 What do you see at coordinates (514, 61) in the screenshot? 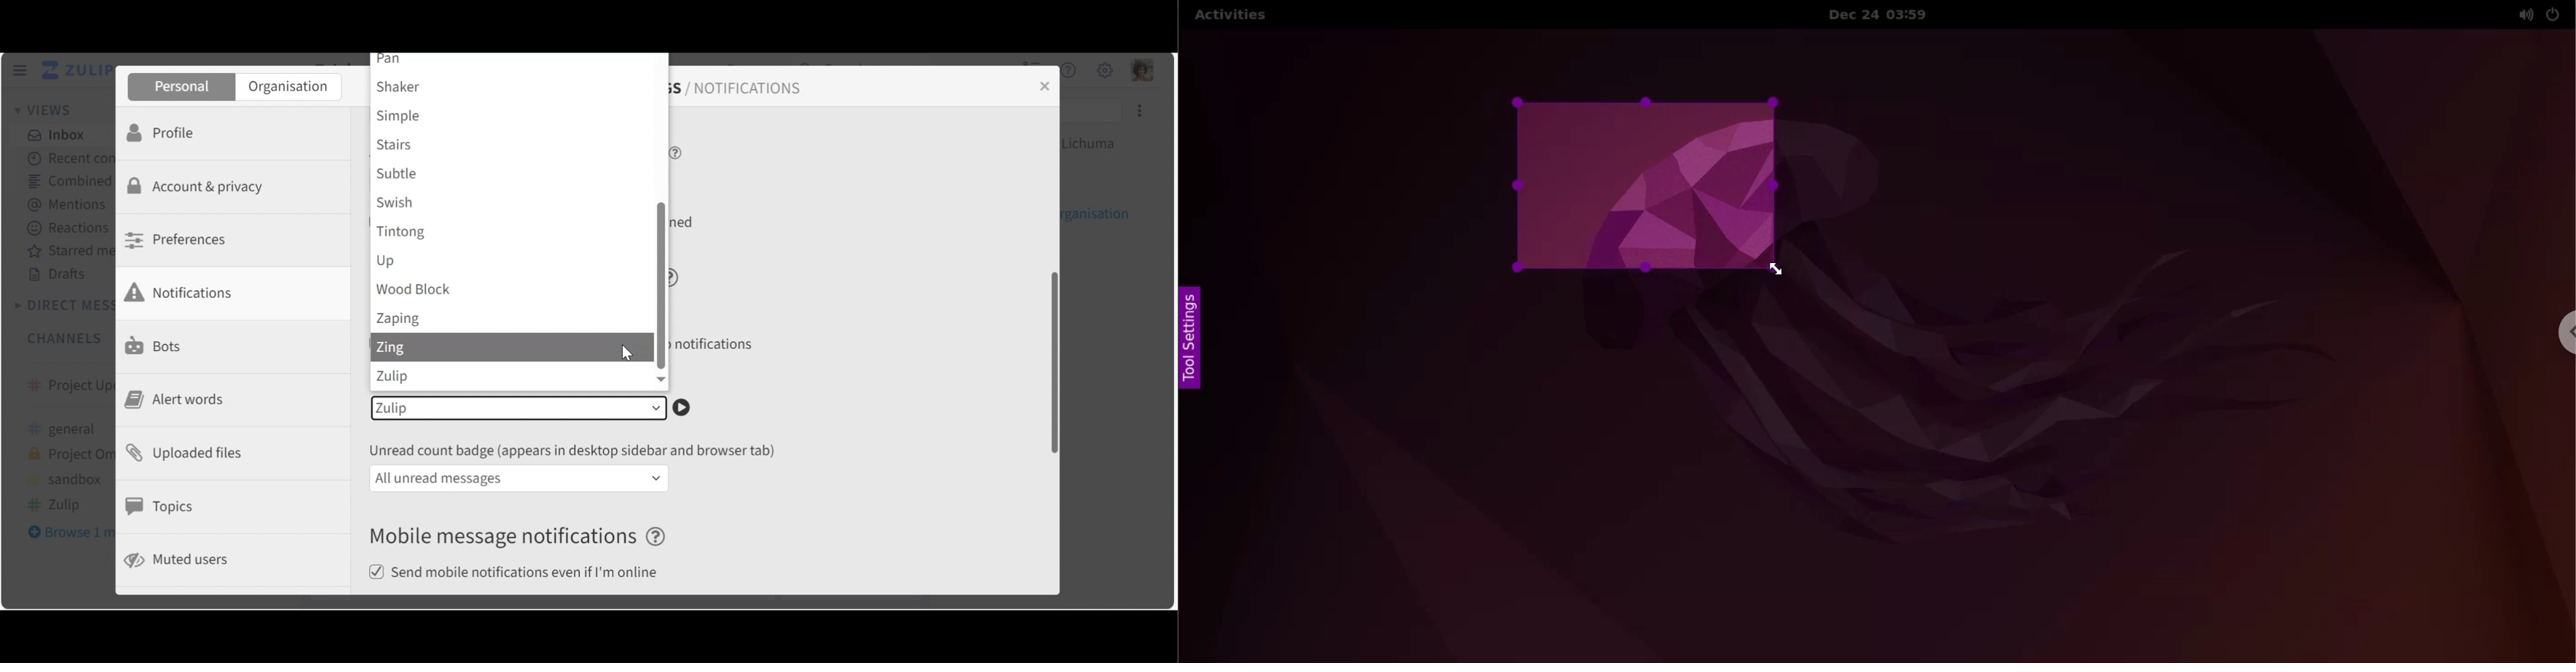
I see `Pan` at bounding box center [514, 61].